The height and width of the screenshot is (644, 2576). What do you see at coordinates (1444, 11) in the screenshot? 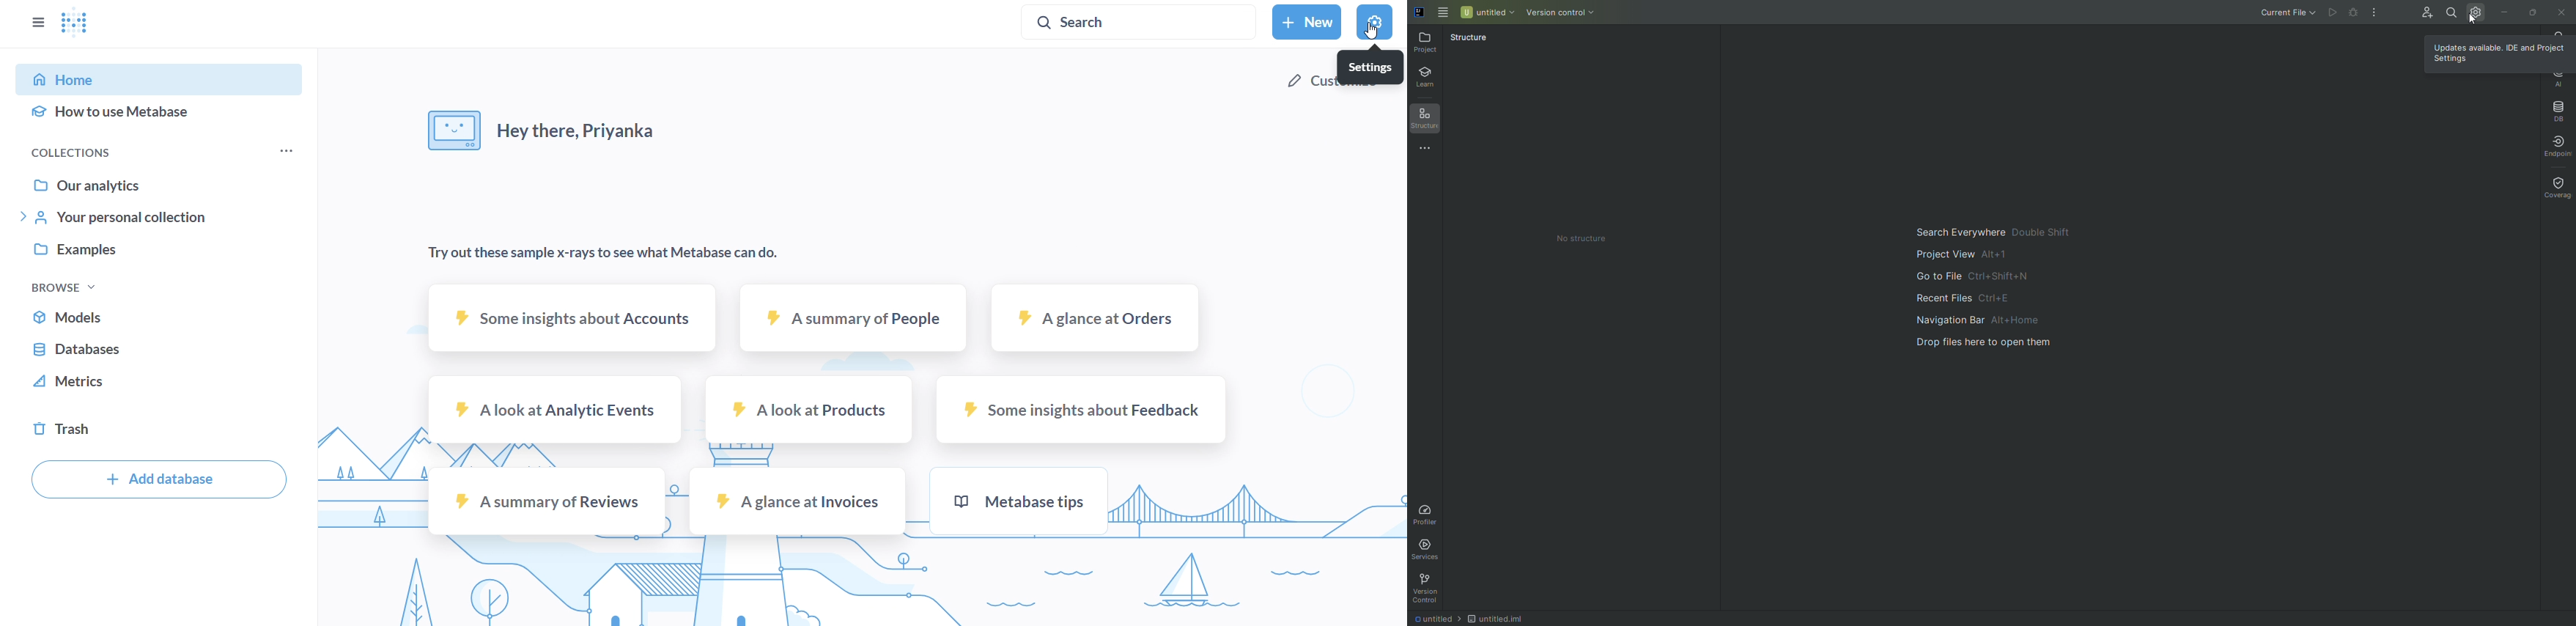
I see `Main Menu` at bounding box center [1444, 11].